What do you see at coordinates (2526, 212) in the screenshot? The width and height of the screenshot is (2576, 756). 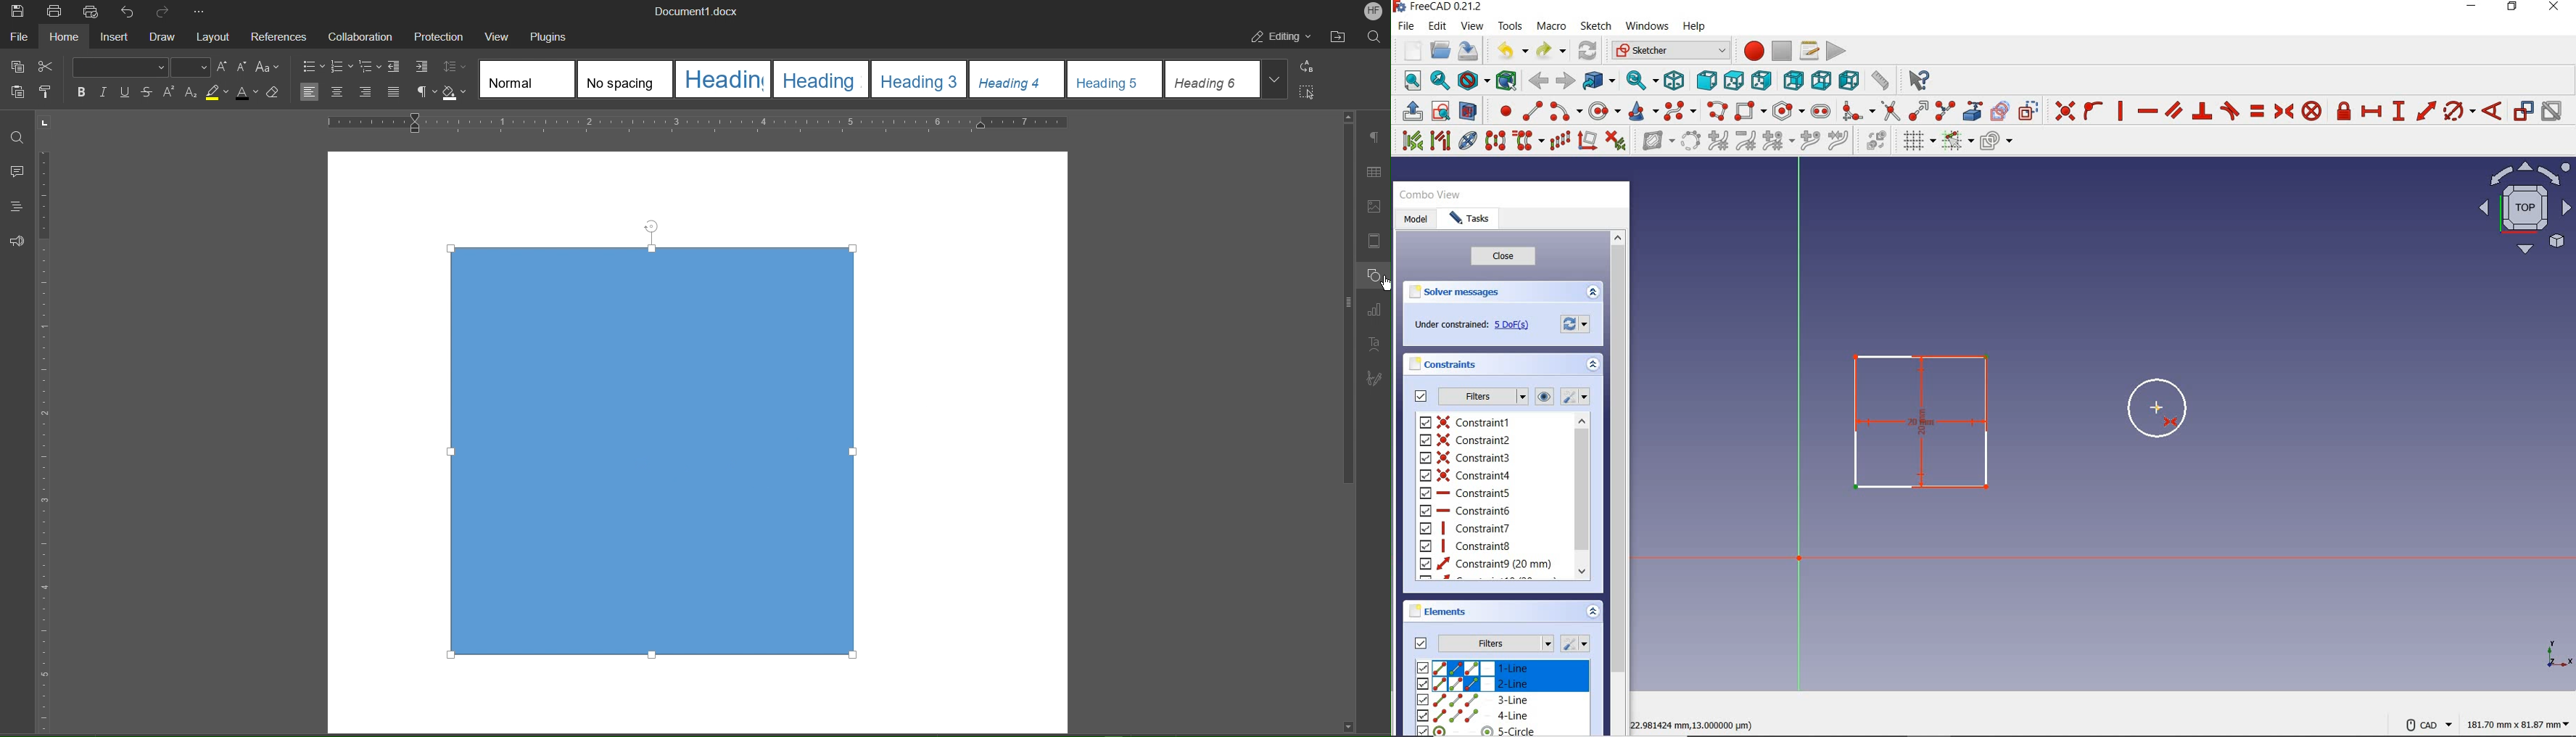 I see `Plane view` at bounding box center [2526, 212].